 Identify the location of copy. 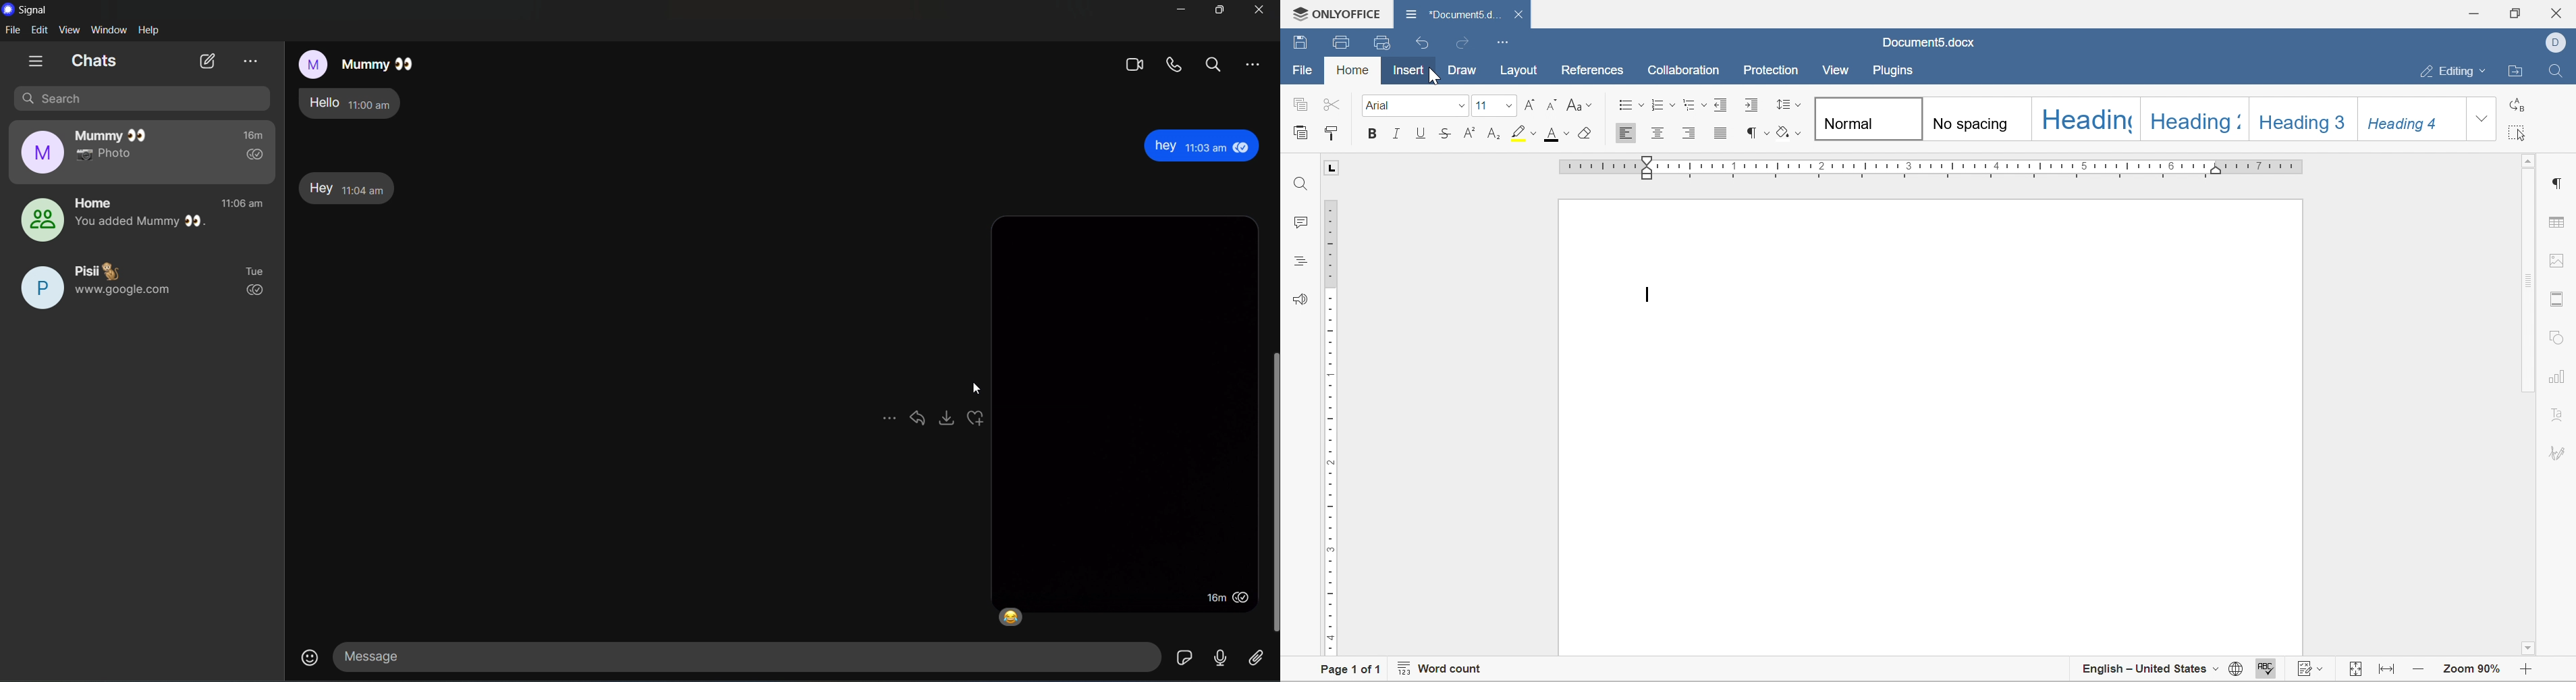
(1297, 103).